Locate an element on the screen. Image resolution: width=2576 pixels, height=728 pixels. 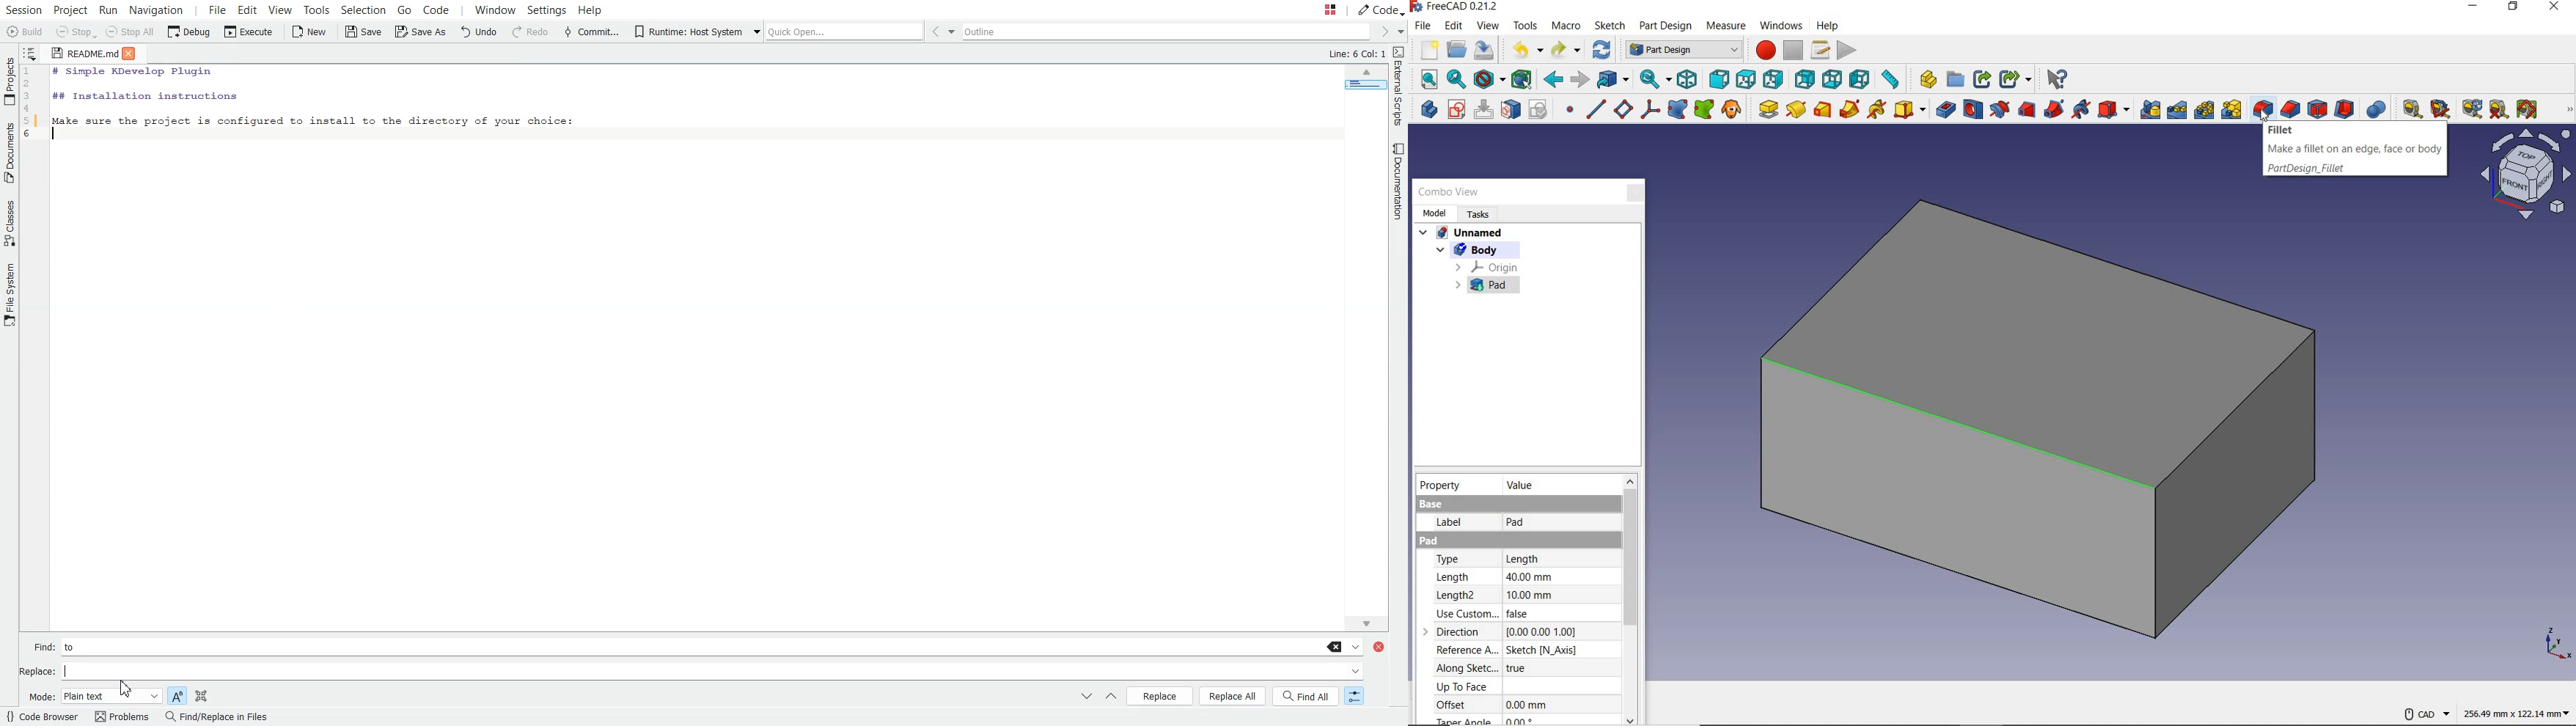
measure is located at coordinates (1729, 27).